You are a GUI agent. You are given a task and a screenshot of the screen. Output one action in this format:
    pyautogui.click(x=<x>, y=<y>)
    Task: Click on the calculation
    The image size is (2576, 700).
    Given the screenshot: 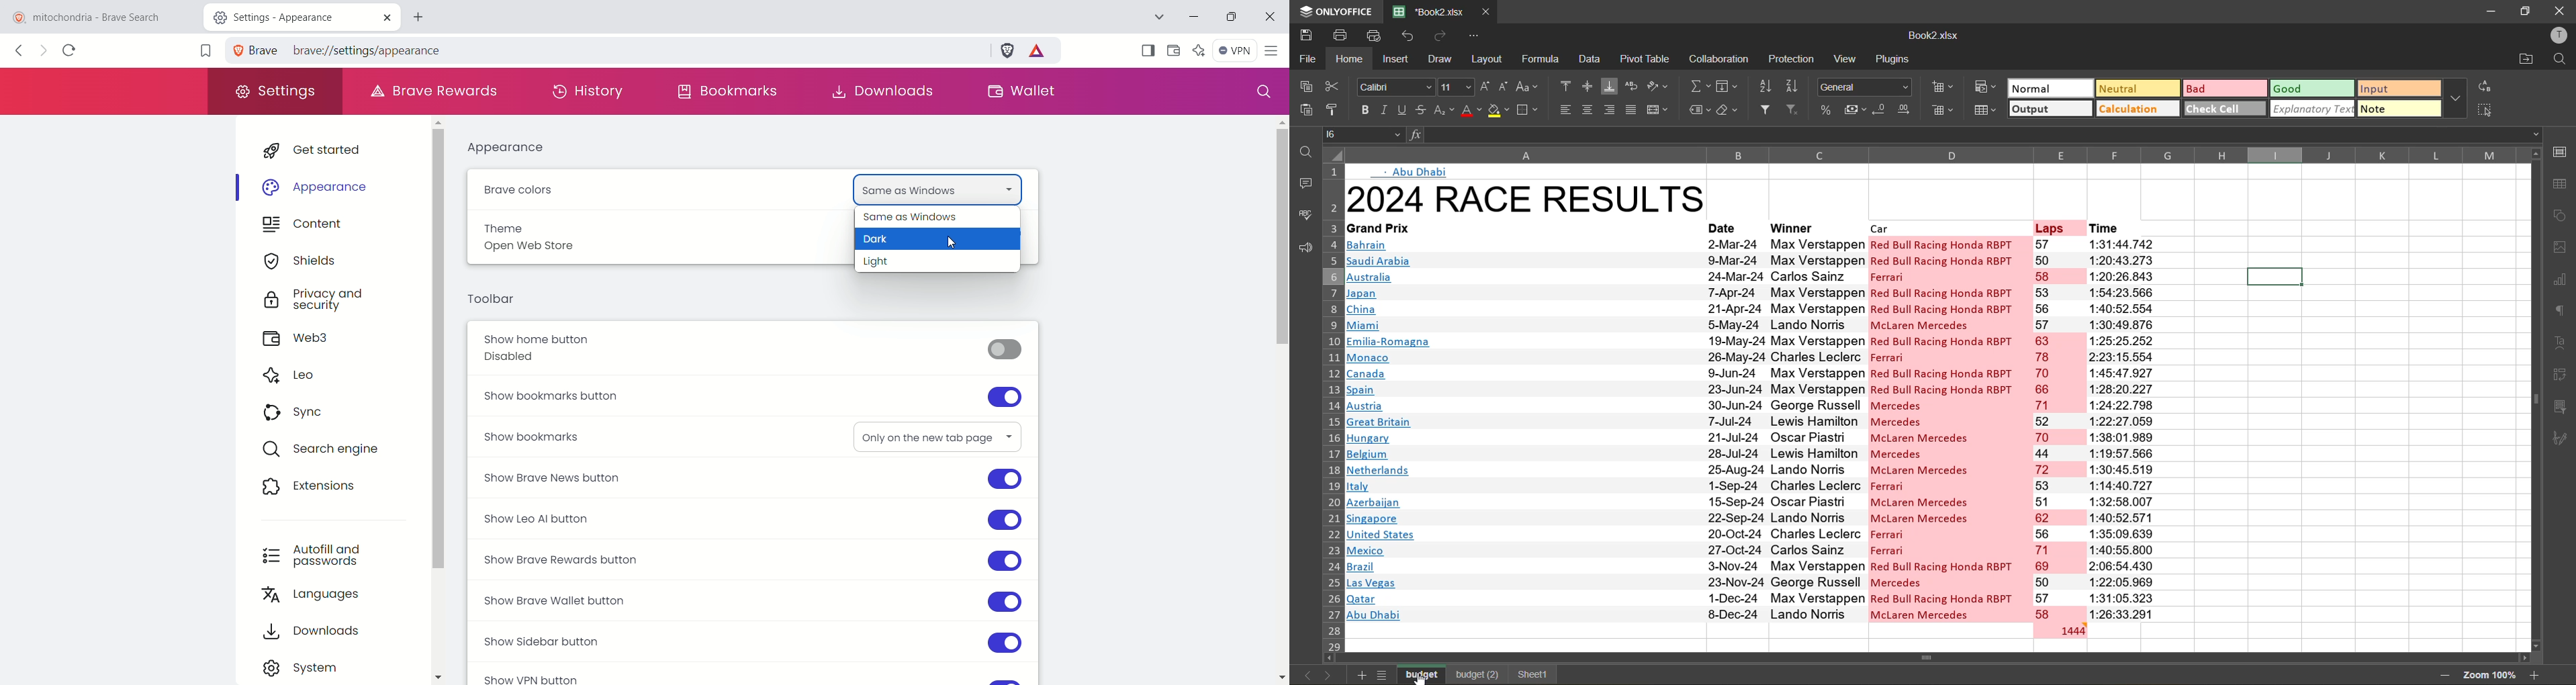 What is the action you would take?
    pyautogui.click(x=2139, y=109)
    